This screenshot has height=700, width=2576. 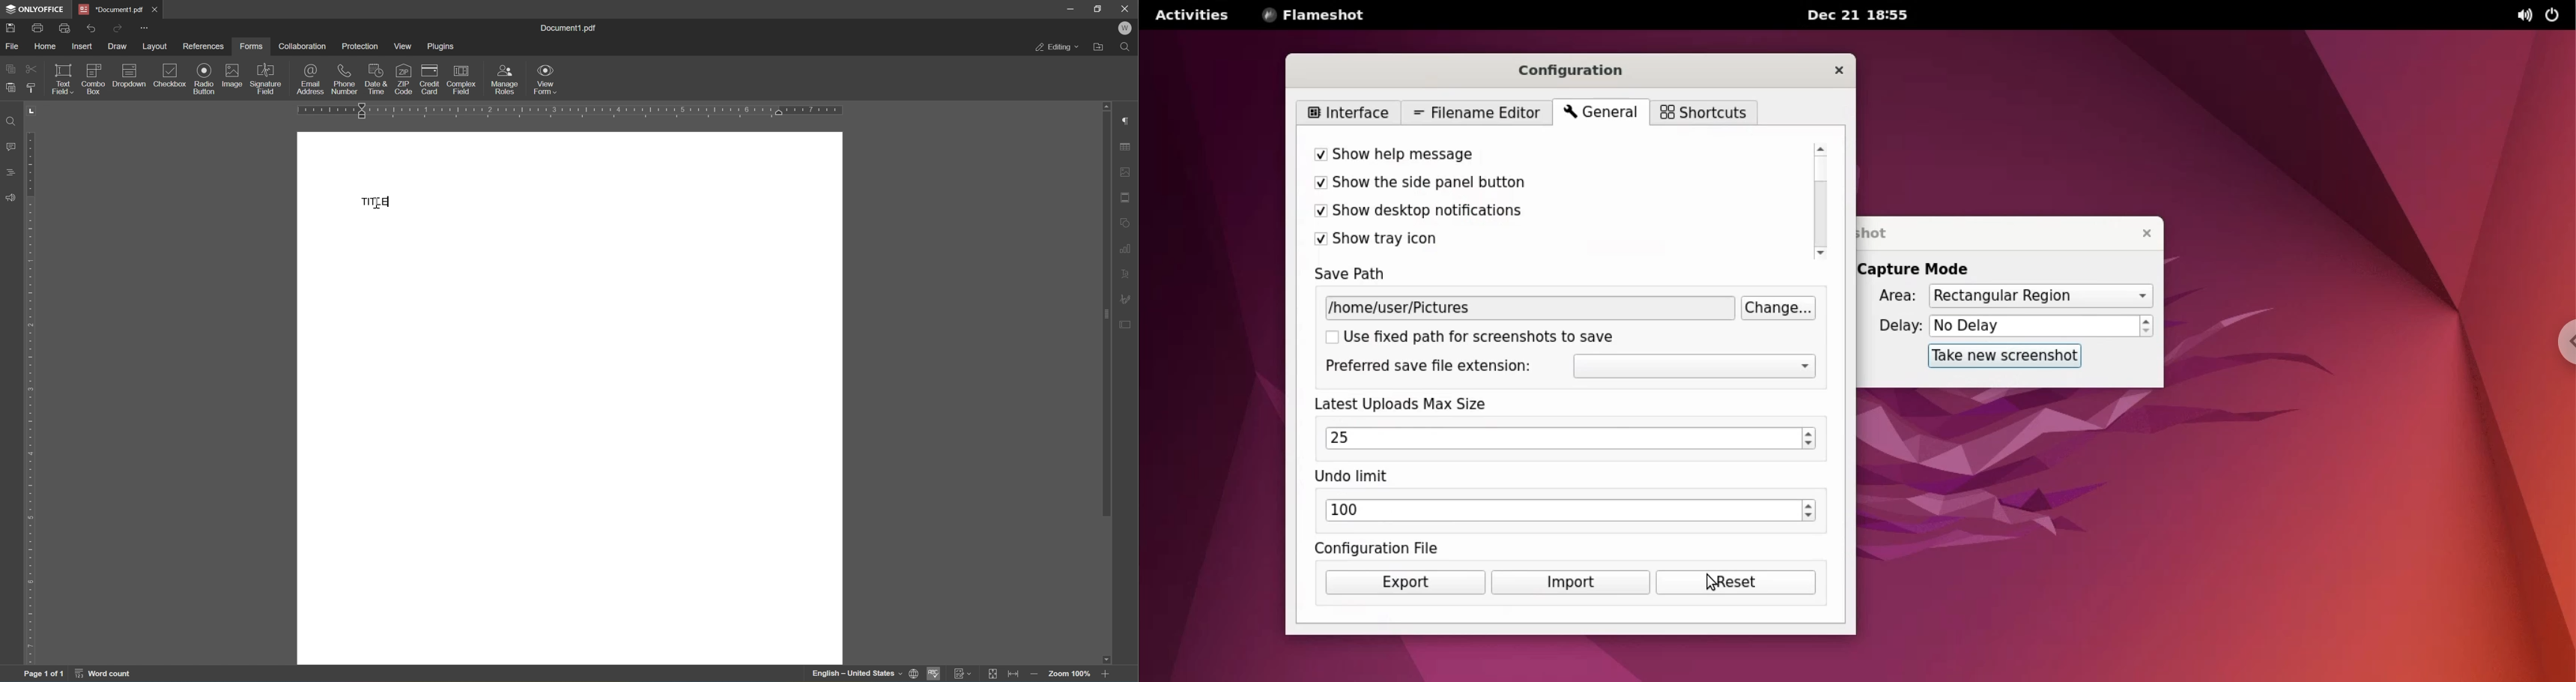 What do you see at coordinates (429, 78) in the screenshot?
I see `credit card` at bounding box center [429, 78].